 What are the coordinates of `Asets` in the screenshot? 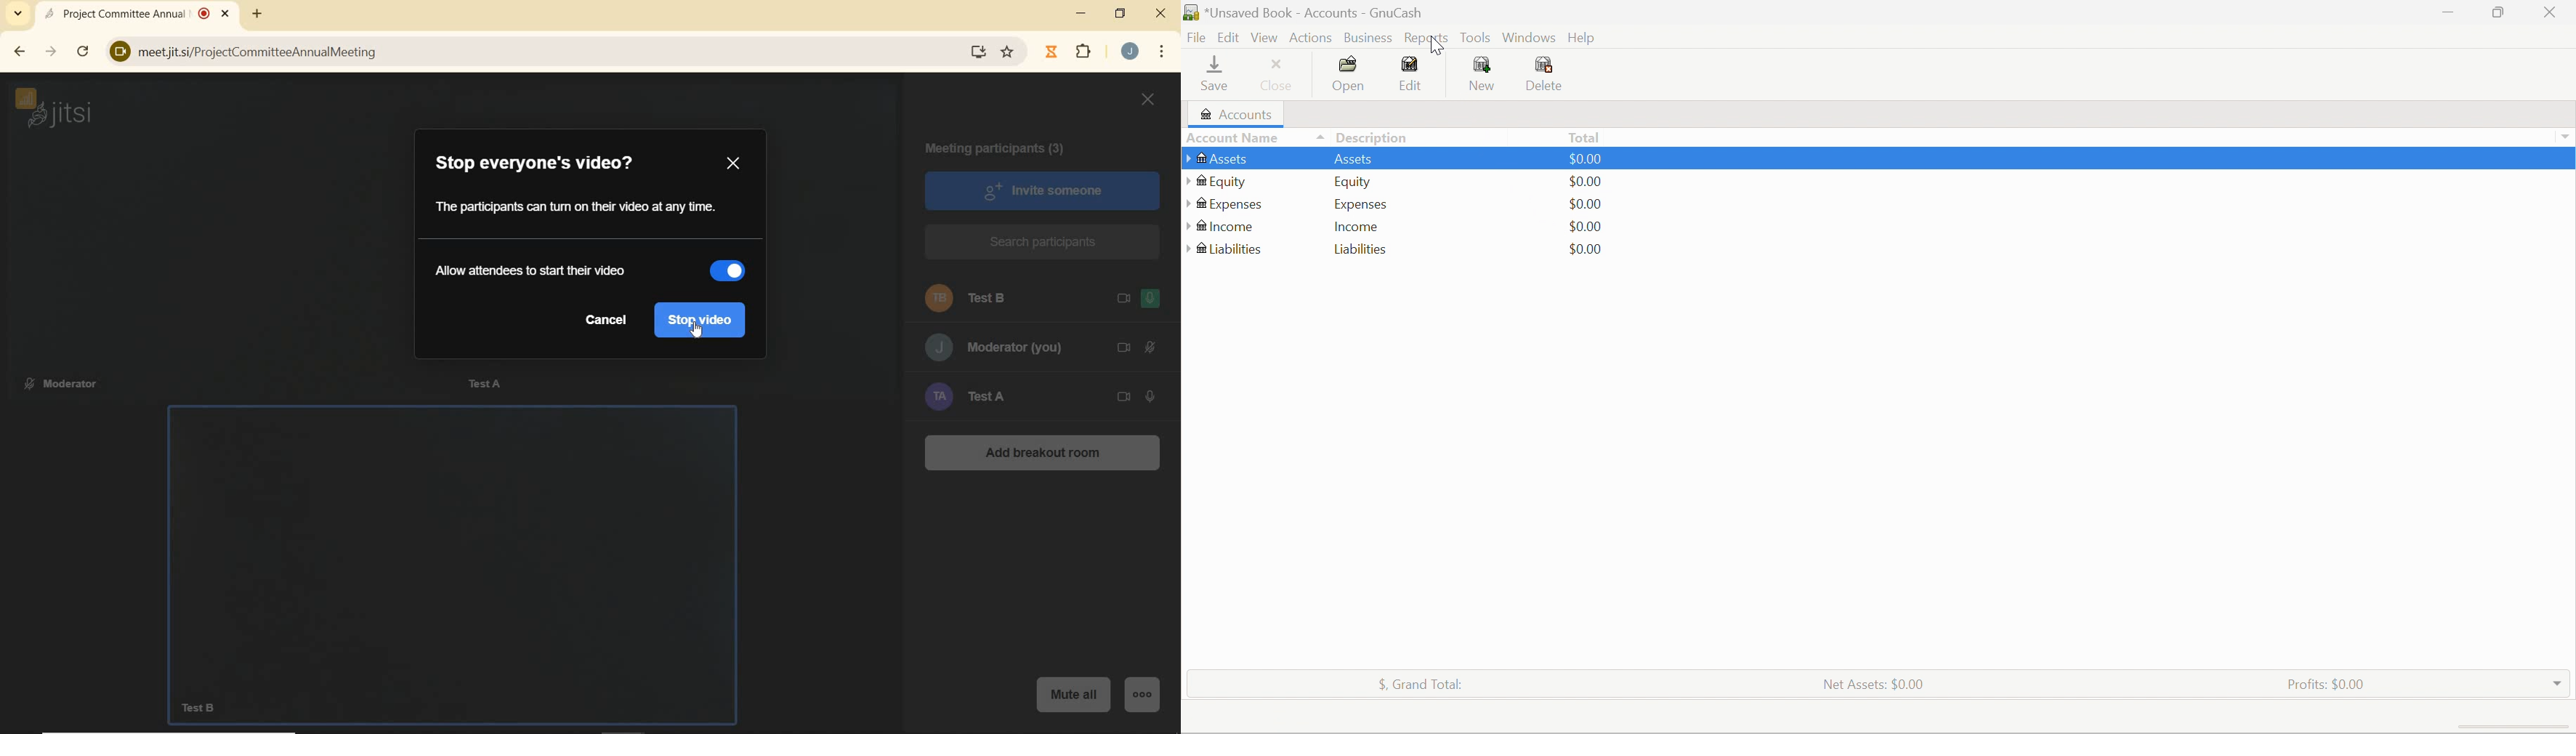 It's located at (1354, 161).